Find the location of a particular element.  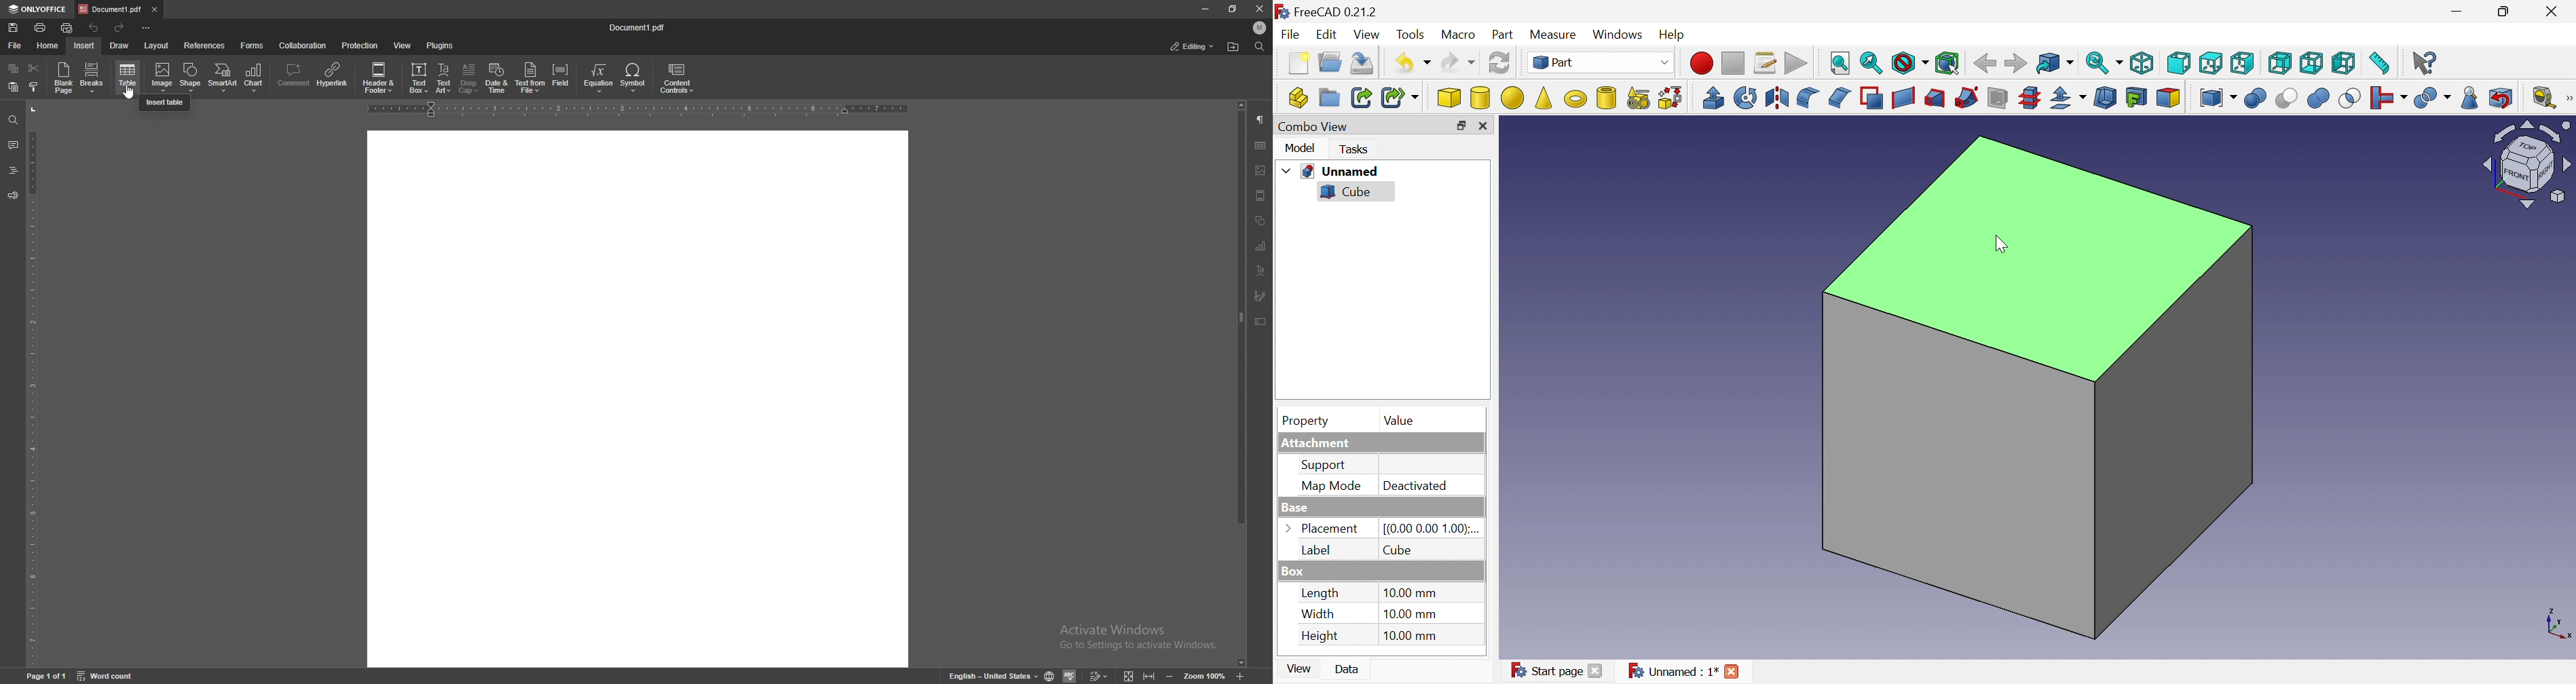

Measure is located at coordinates (1556, 36).